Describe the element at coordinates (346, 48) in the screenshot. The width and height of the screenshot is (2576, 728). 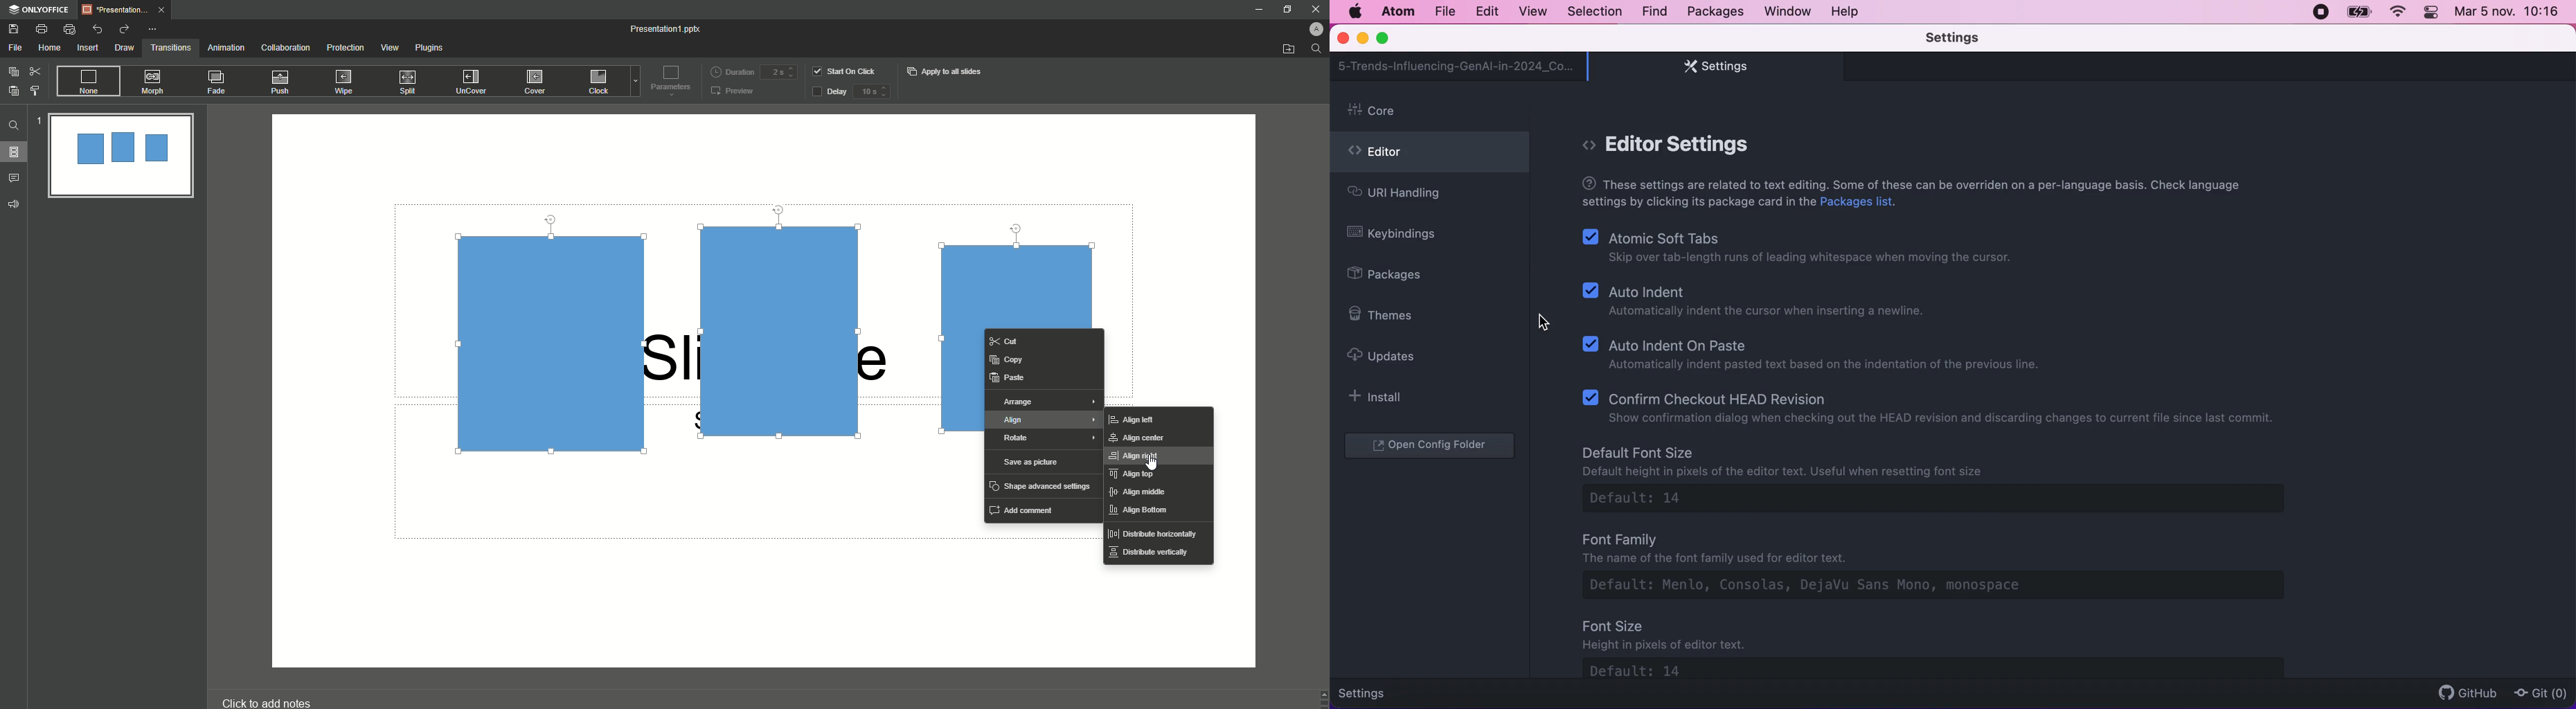
I see `Protection` at that location.